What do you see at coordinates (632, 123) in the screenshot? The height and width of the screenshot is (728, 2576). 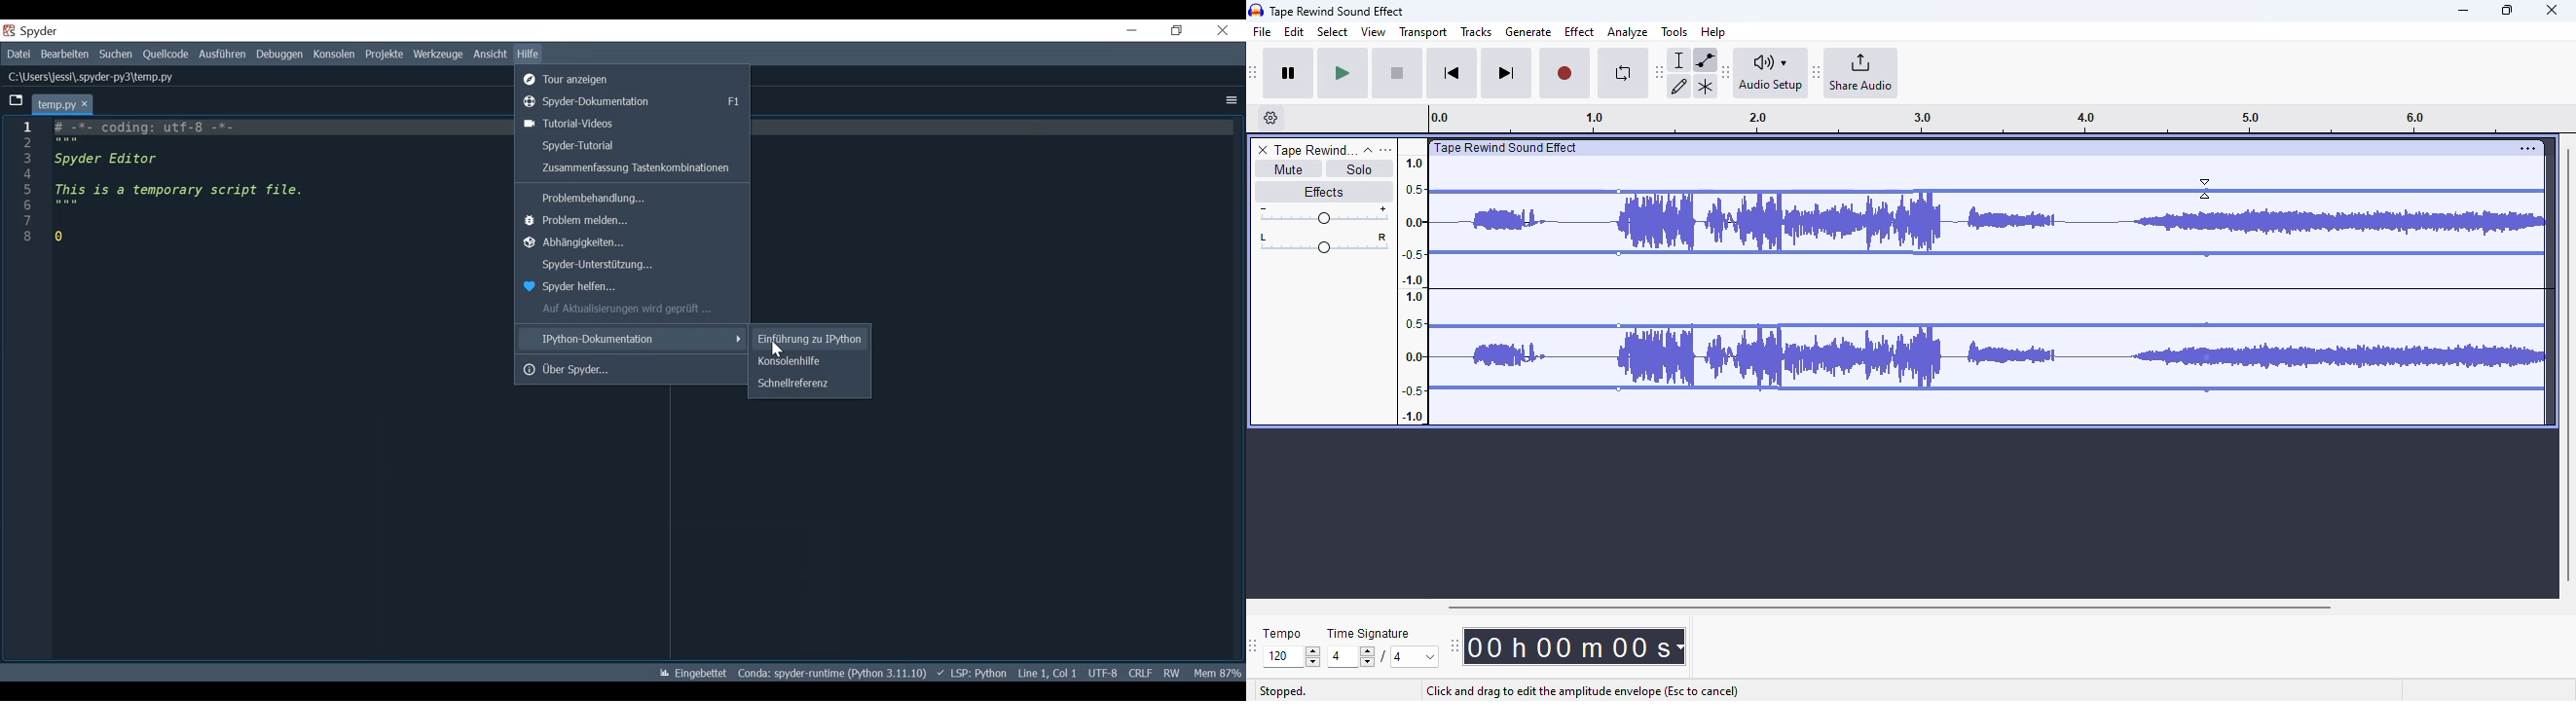 I see `Tutorial Videos` at bounding box center [632, 123].